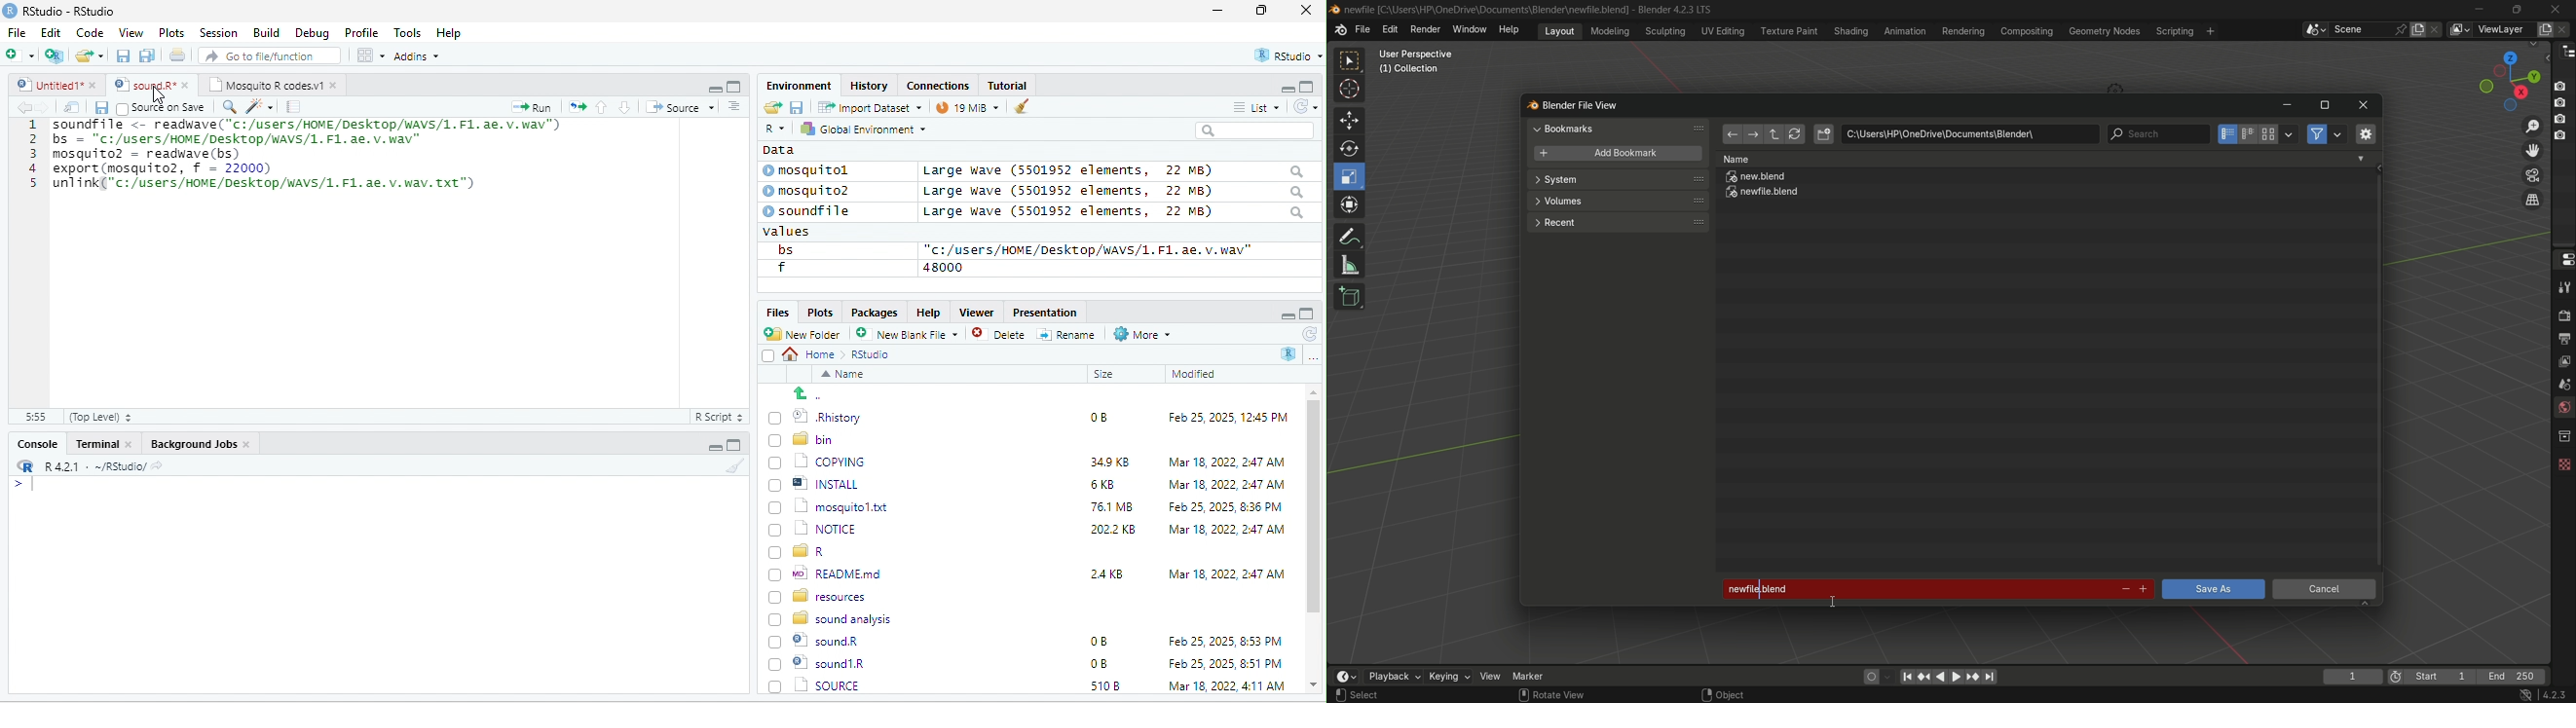 This screenshot has height=728, width=2576. What do you see at coordinates (2564, 258) in the screenshot?
I see `properties` at bounding box center [2564, 258].